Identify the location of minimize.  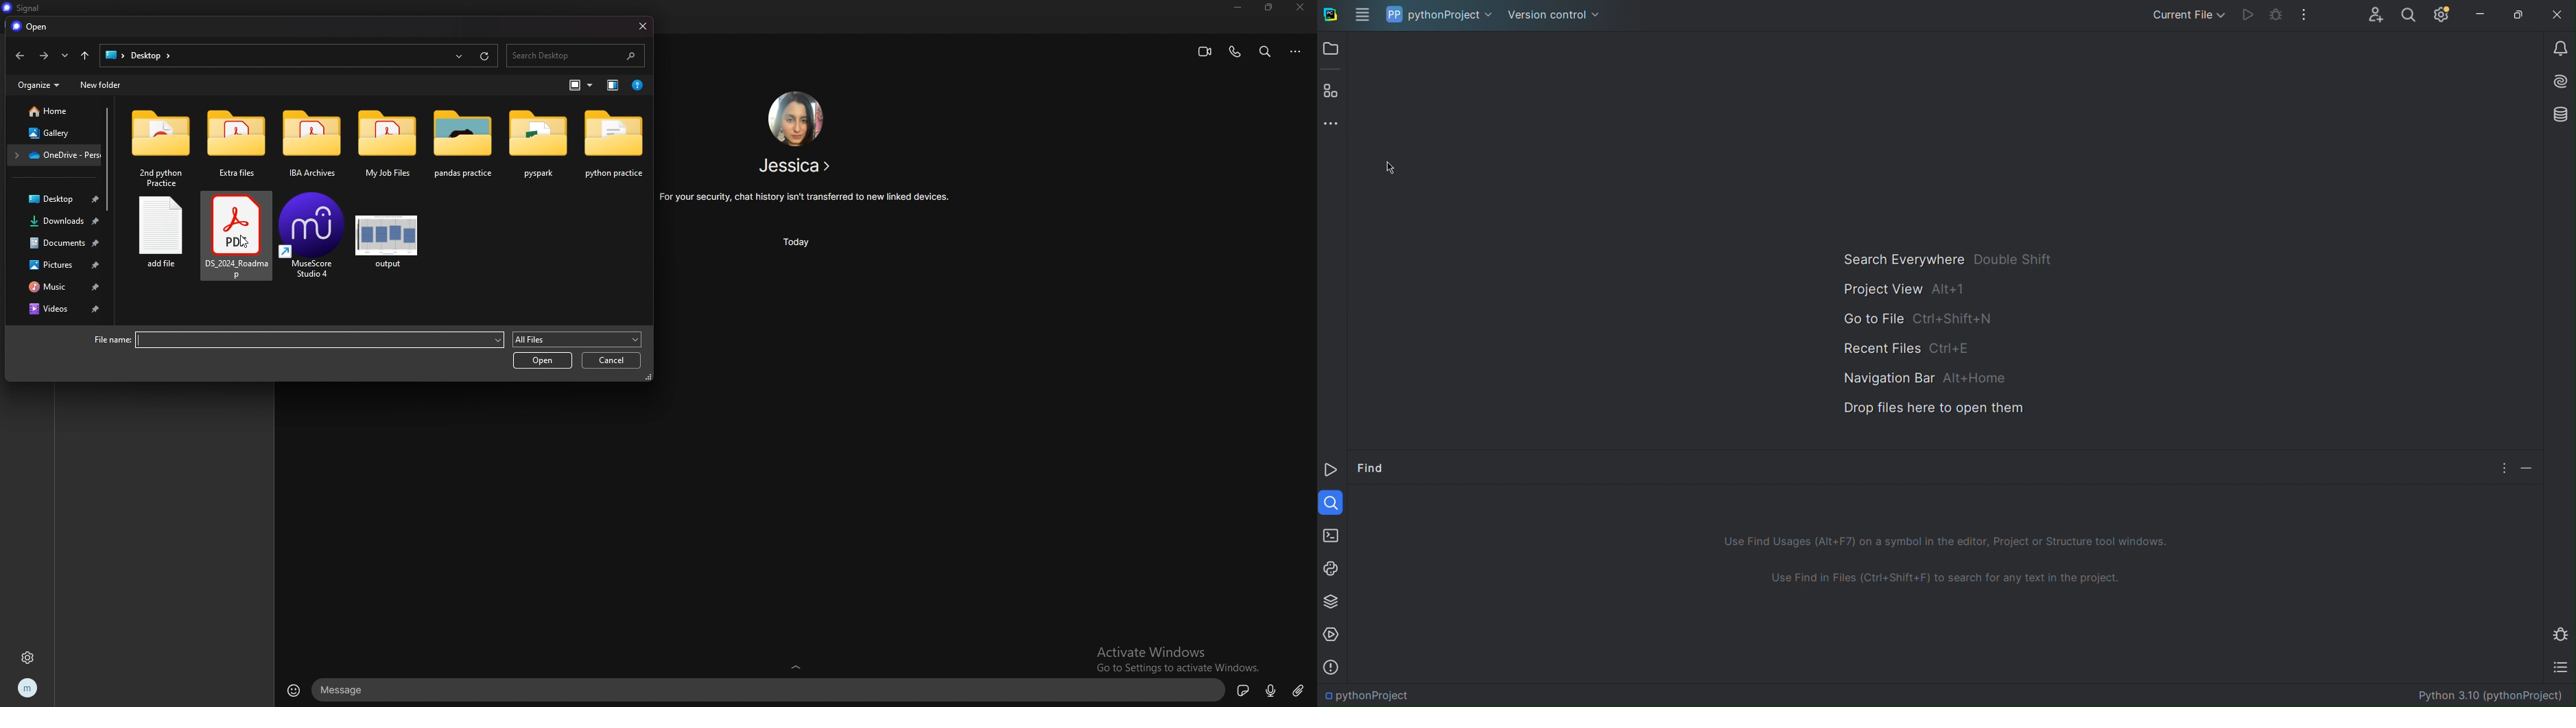
(1239, 8).